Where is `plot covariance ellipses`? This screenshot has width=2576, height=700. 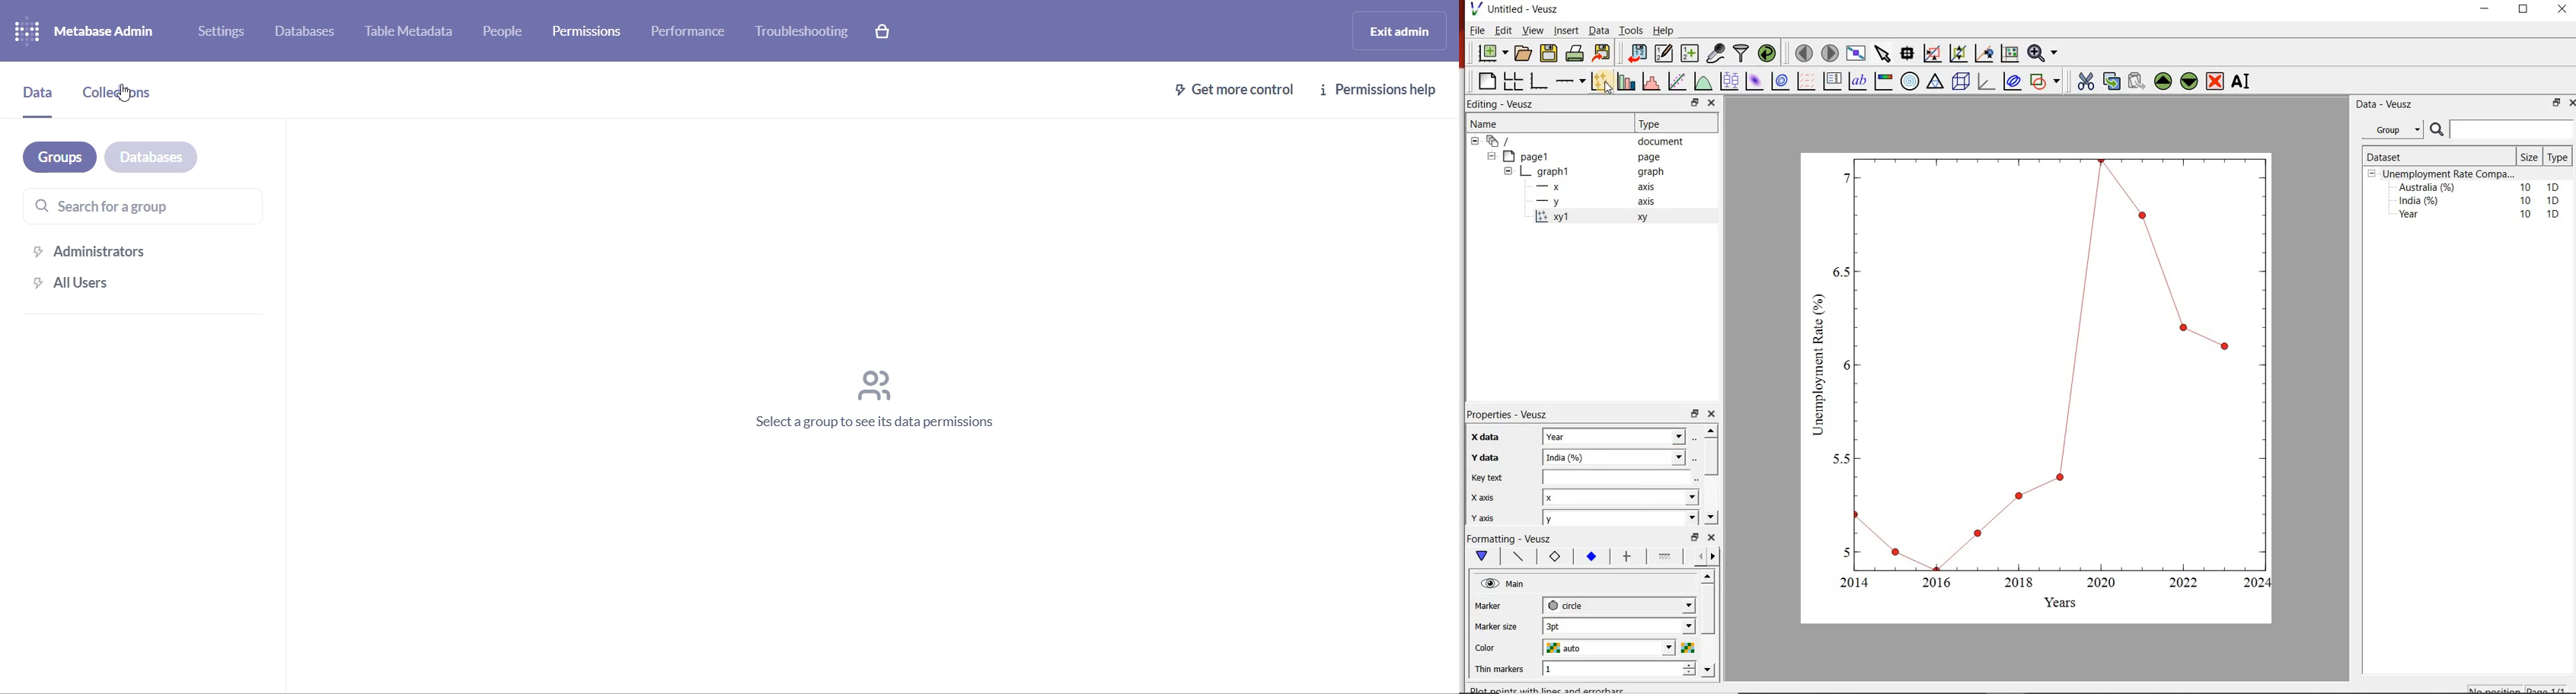 plot covariance ellipses is located at coordinates (2013, 81).